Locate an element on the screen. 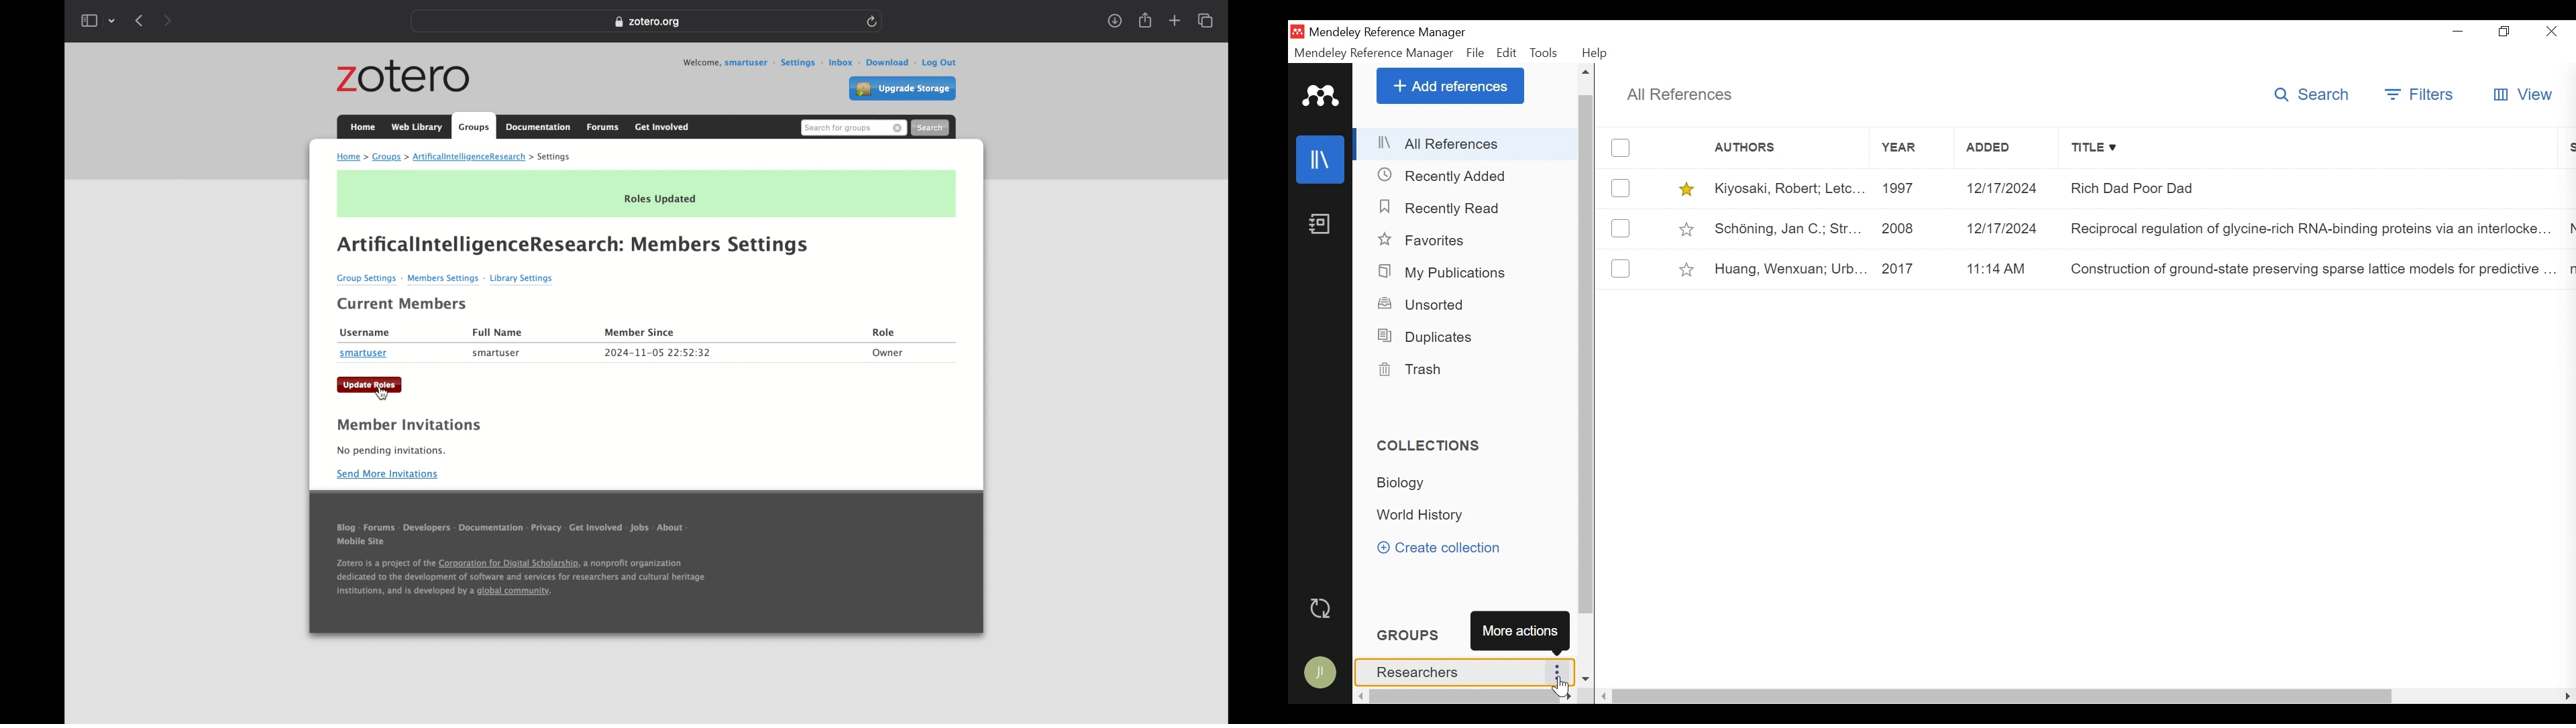 Image resolution: width=2576 pixels, height=728 pixels. Member since is located at coordinates (650, 329).